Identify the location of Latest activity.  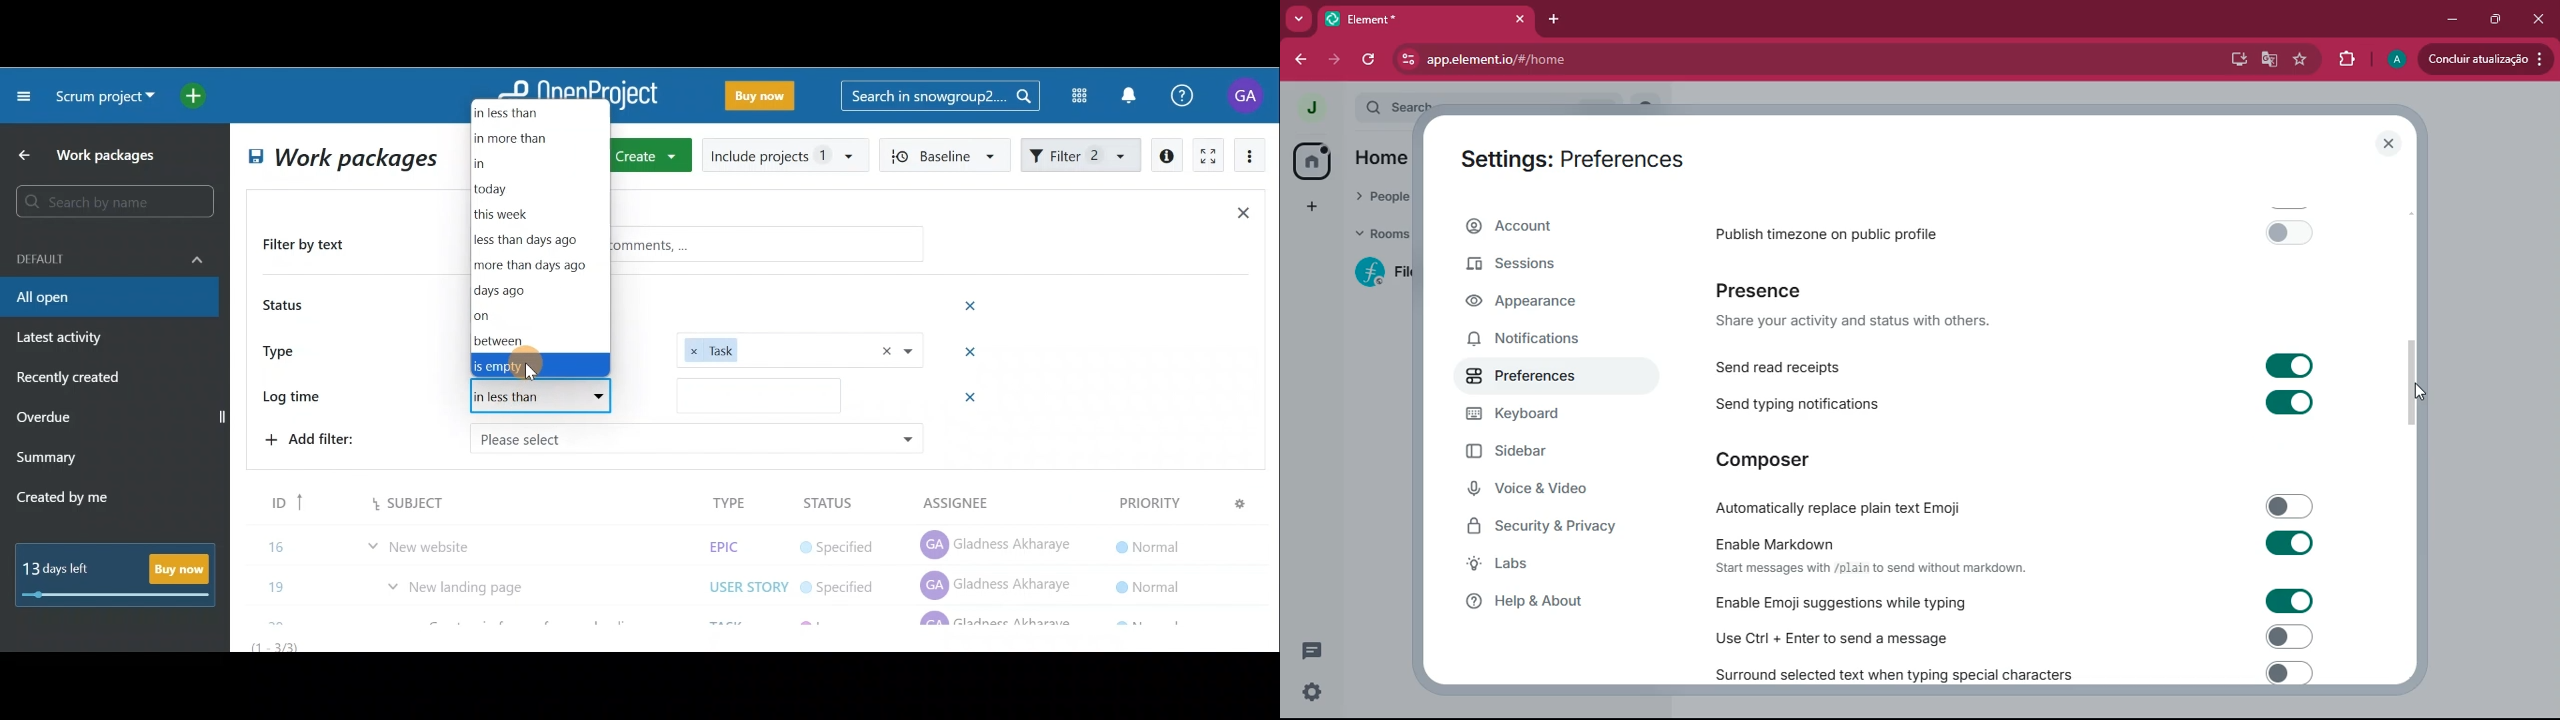
(62, 340).